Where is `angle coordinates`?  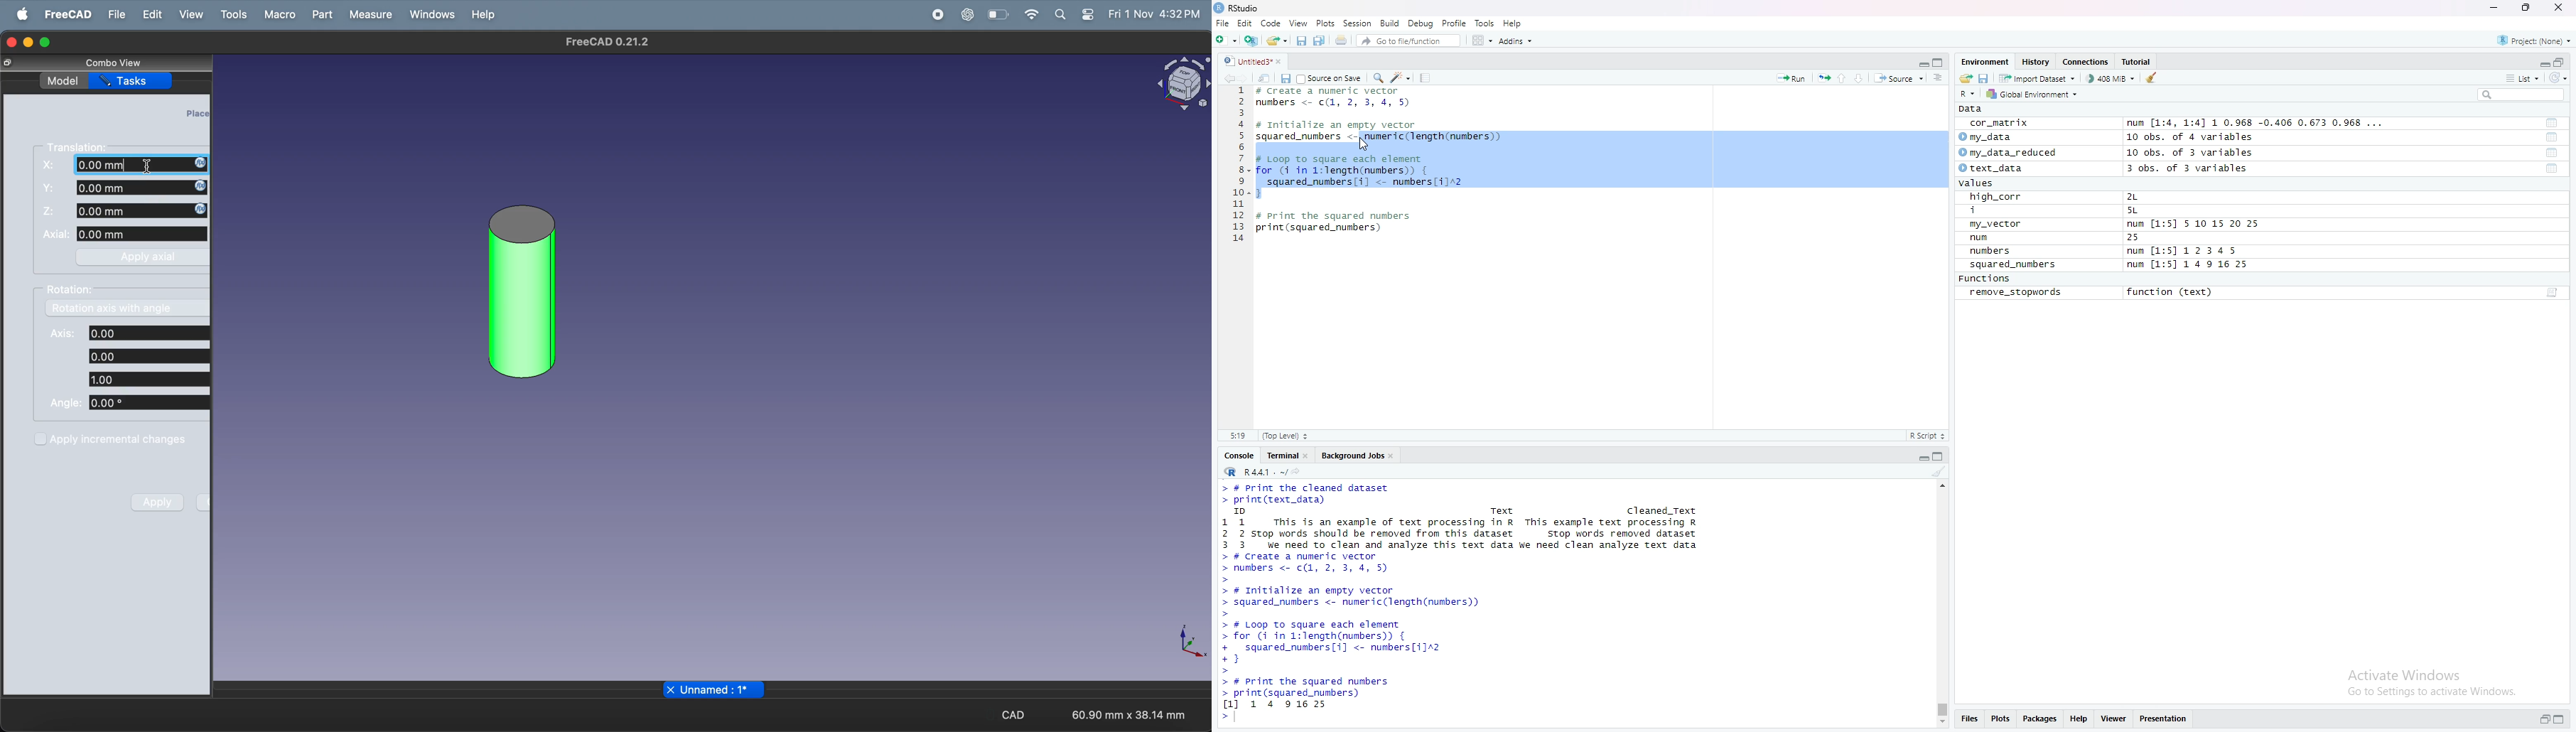
angle coordinates is located at coordinates (147, 403).